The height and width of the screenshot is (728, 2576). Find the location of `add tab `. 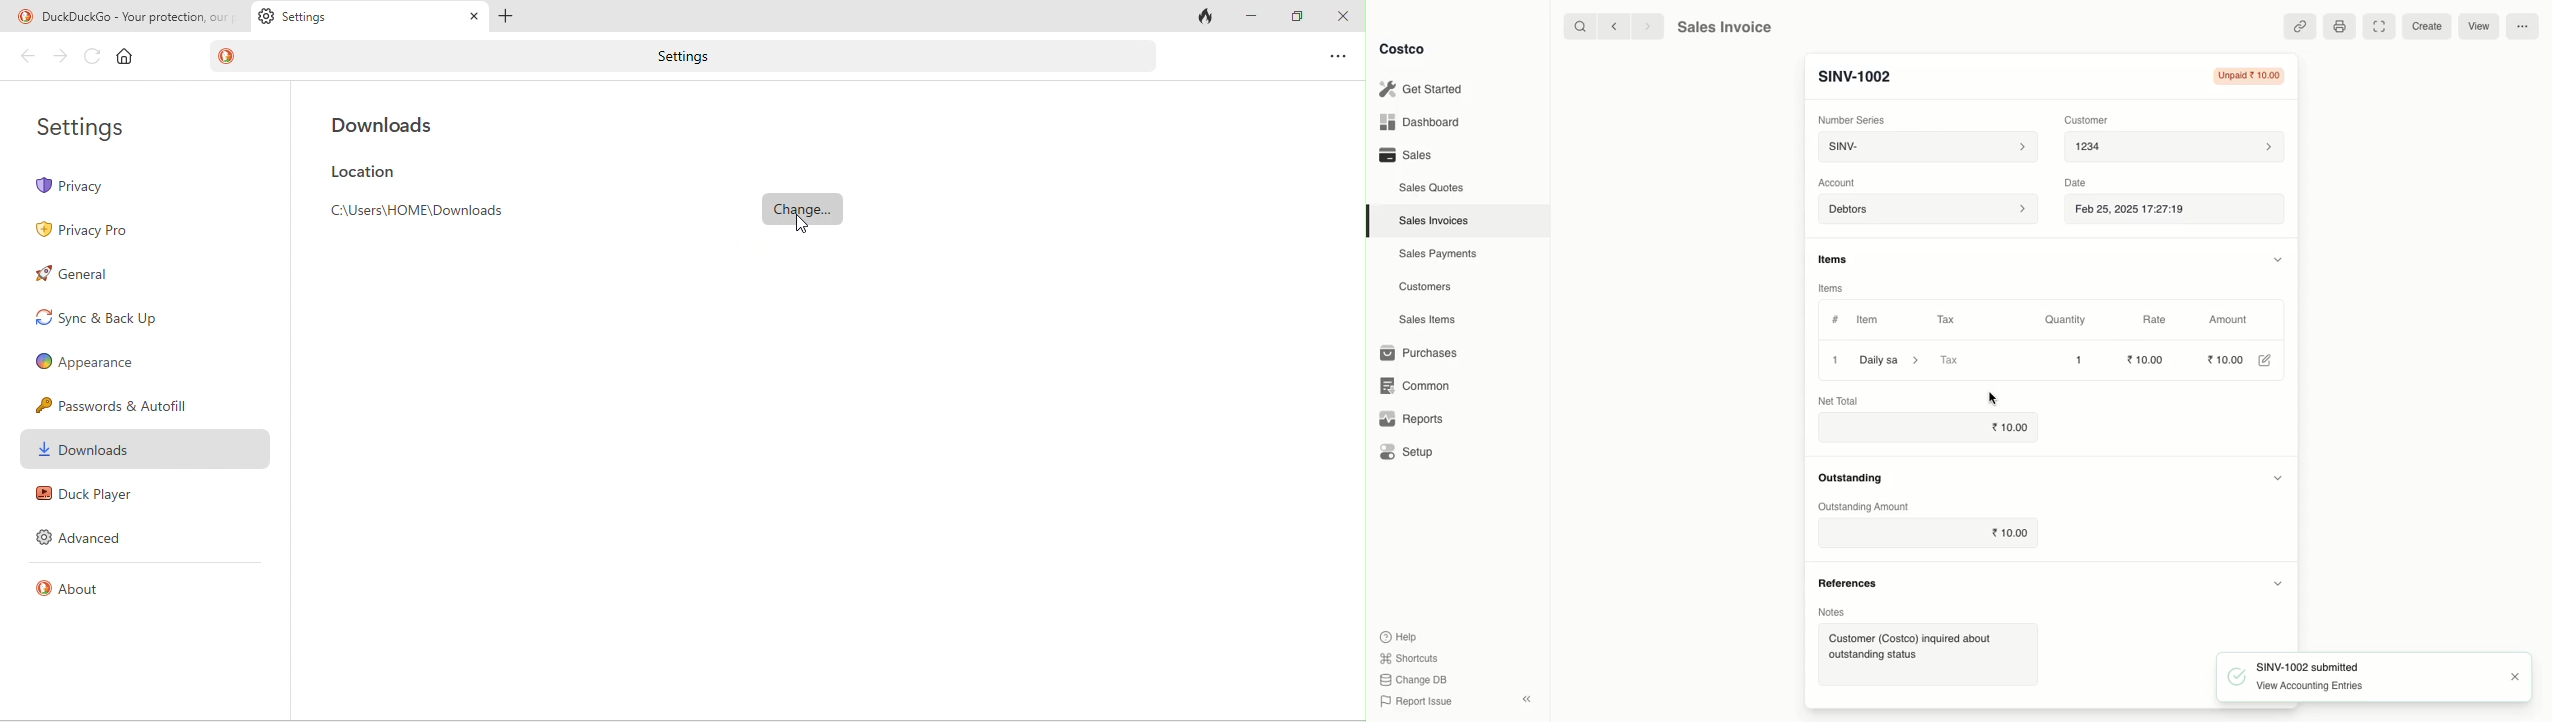

add tab  is located at coordinates (513, 14).